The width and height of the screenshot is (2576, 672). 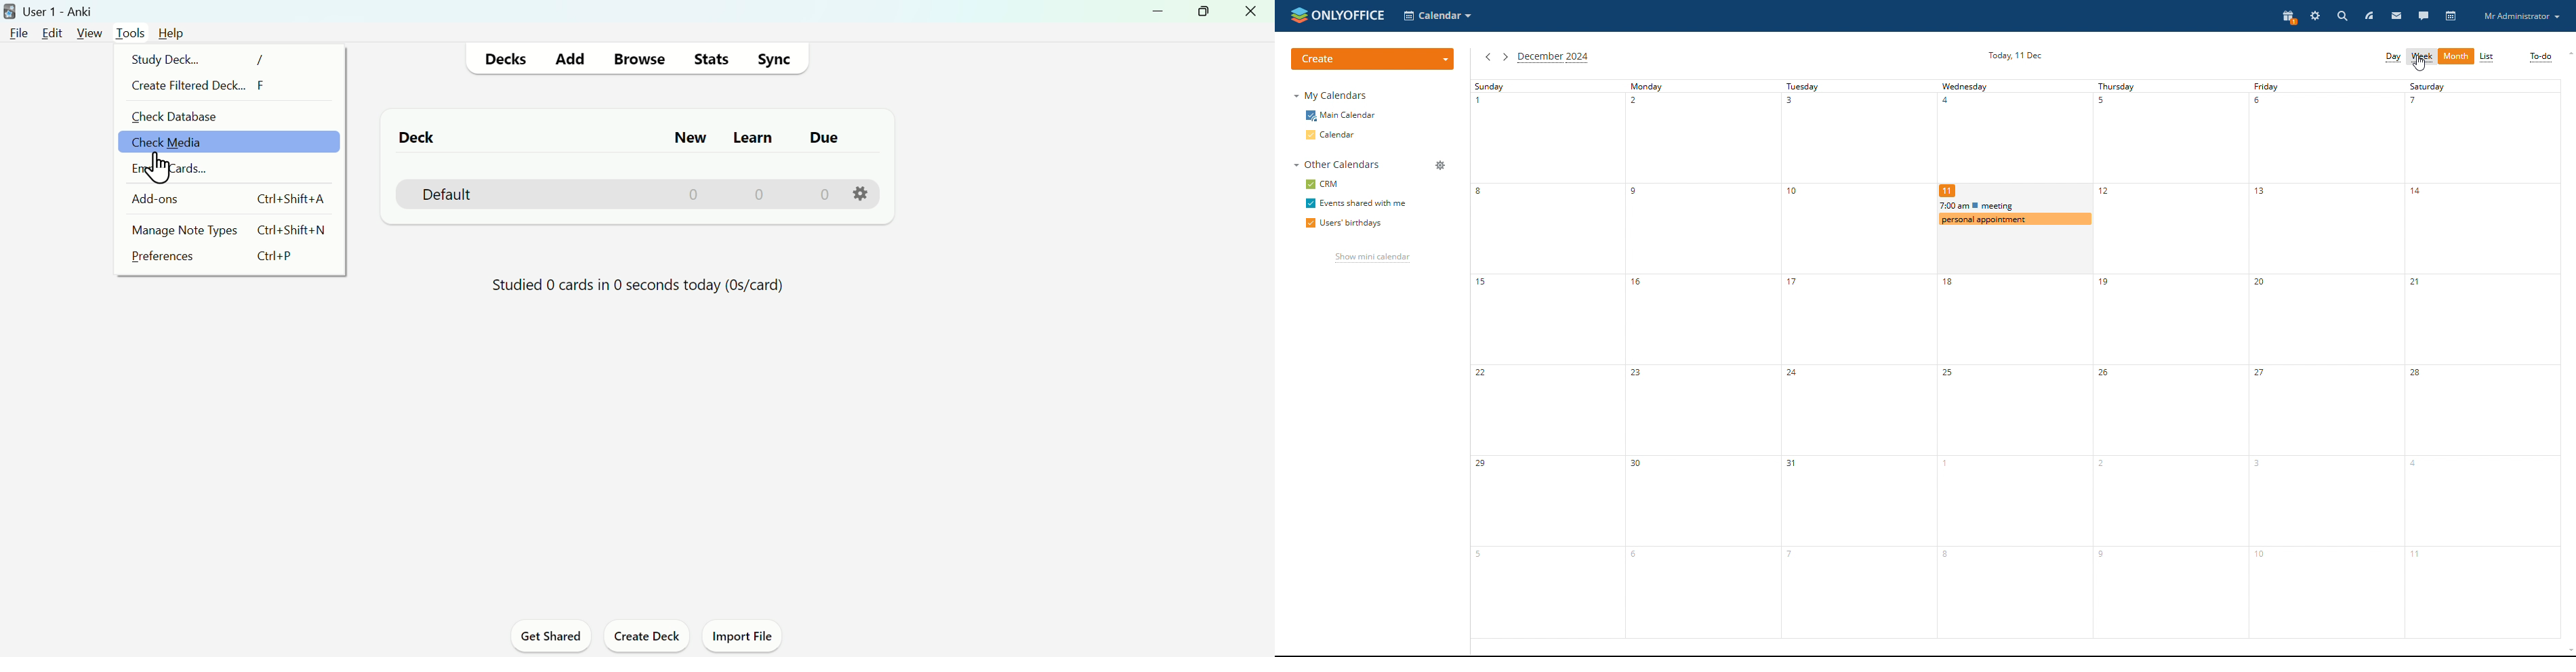 I want to click on show mini calendar, so click(x=1372, y=257).